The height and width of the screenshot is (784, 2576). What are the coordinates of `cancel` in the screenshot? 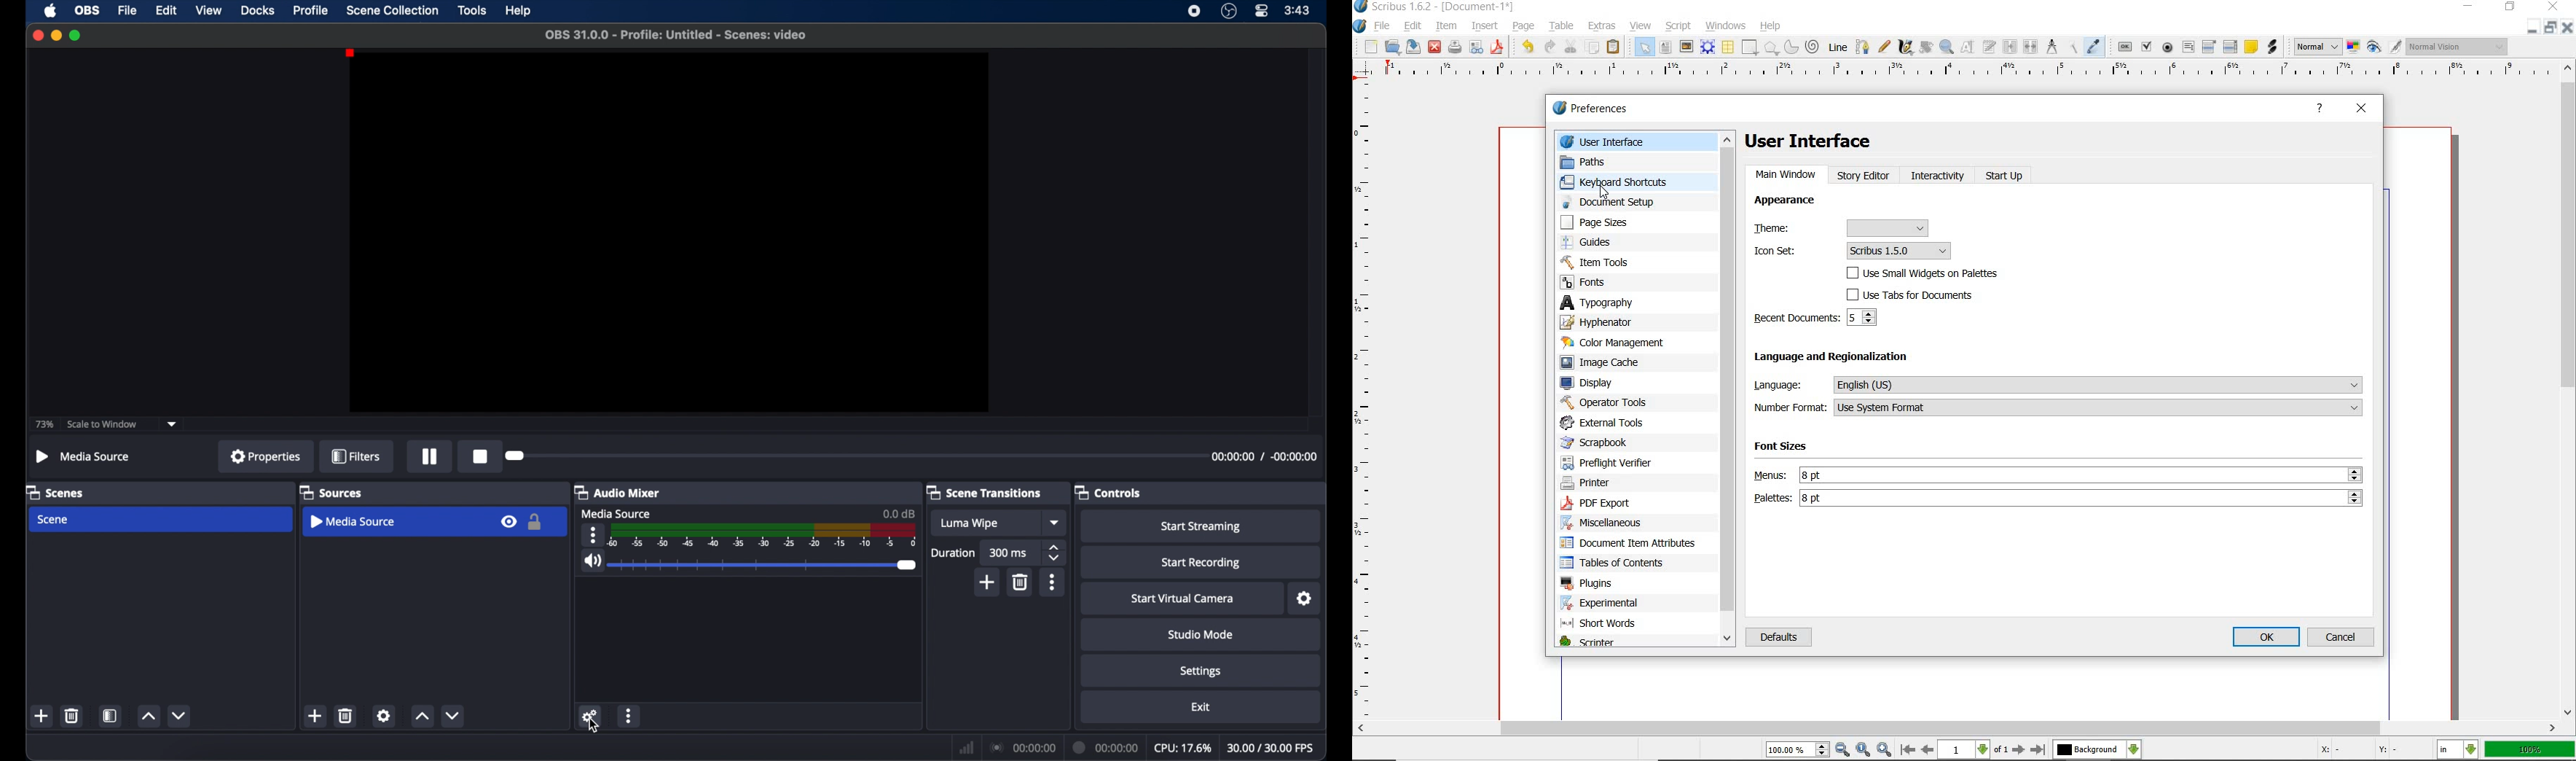 It's located at (2343, 636).